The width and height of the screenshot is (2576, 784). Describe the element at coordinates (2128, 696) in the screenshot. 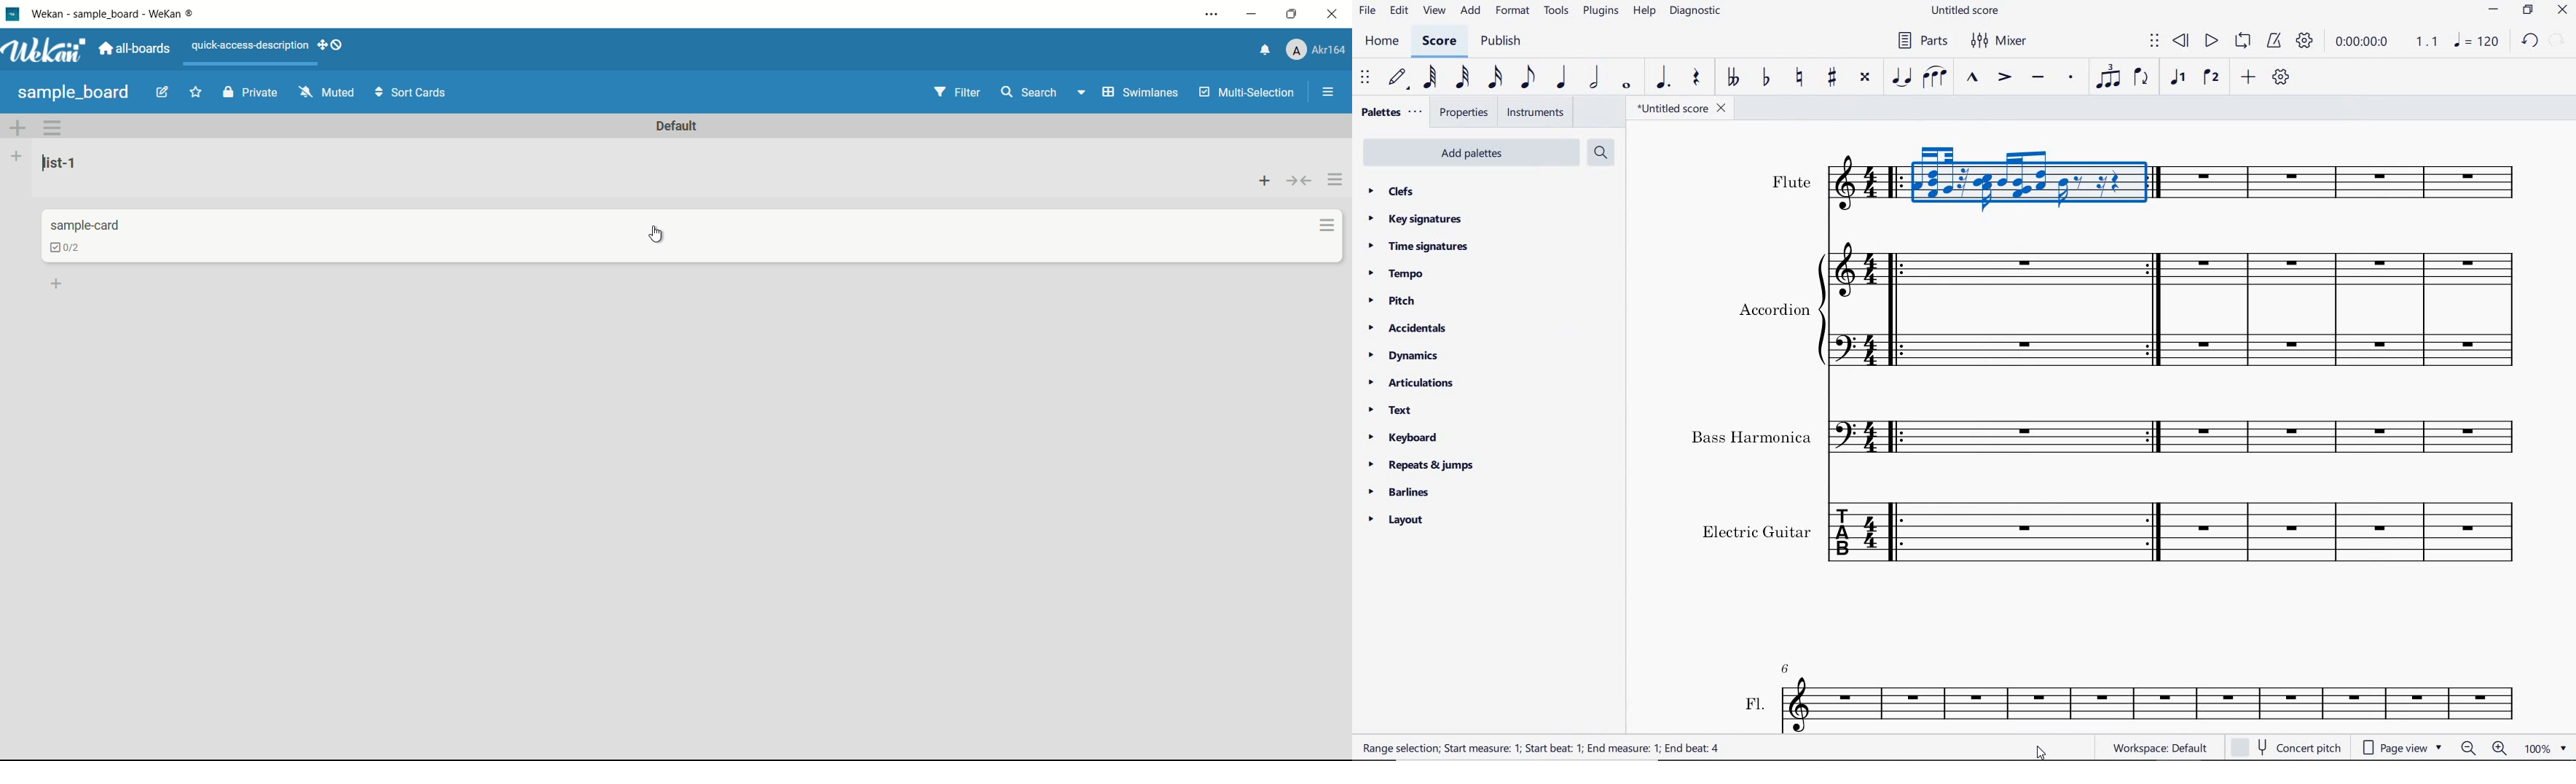

I see `FL` at that location.